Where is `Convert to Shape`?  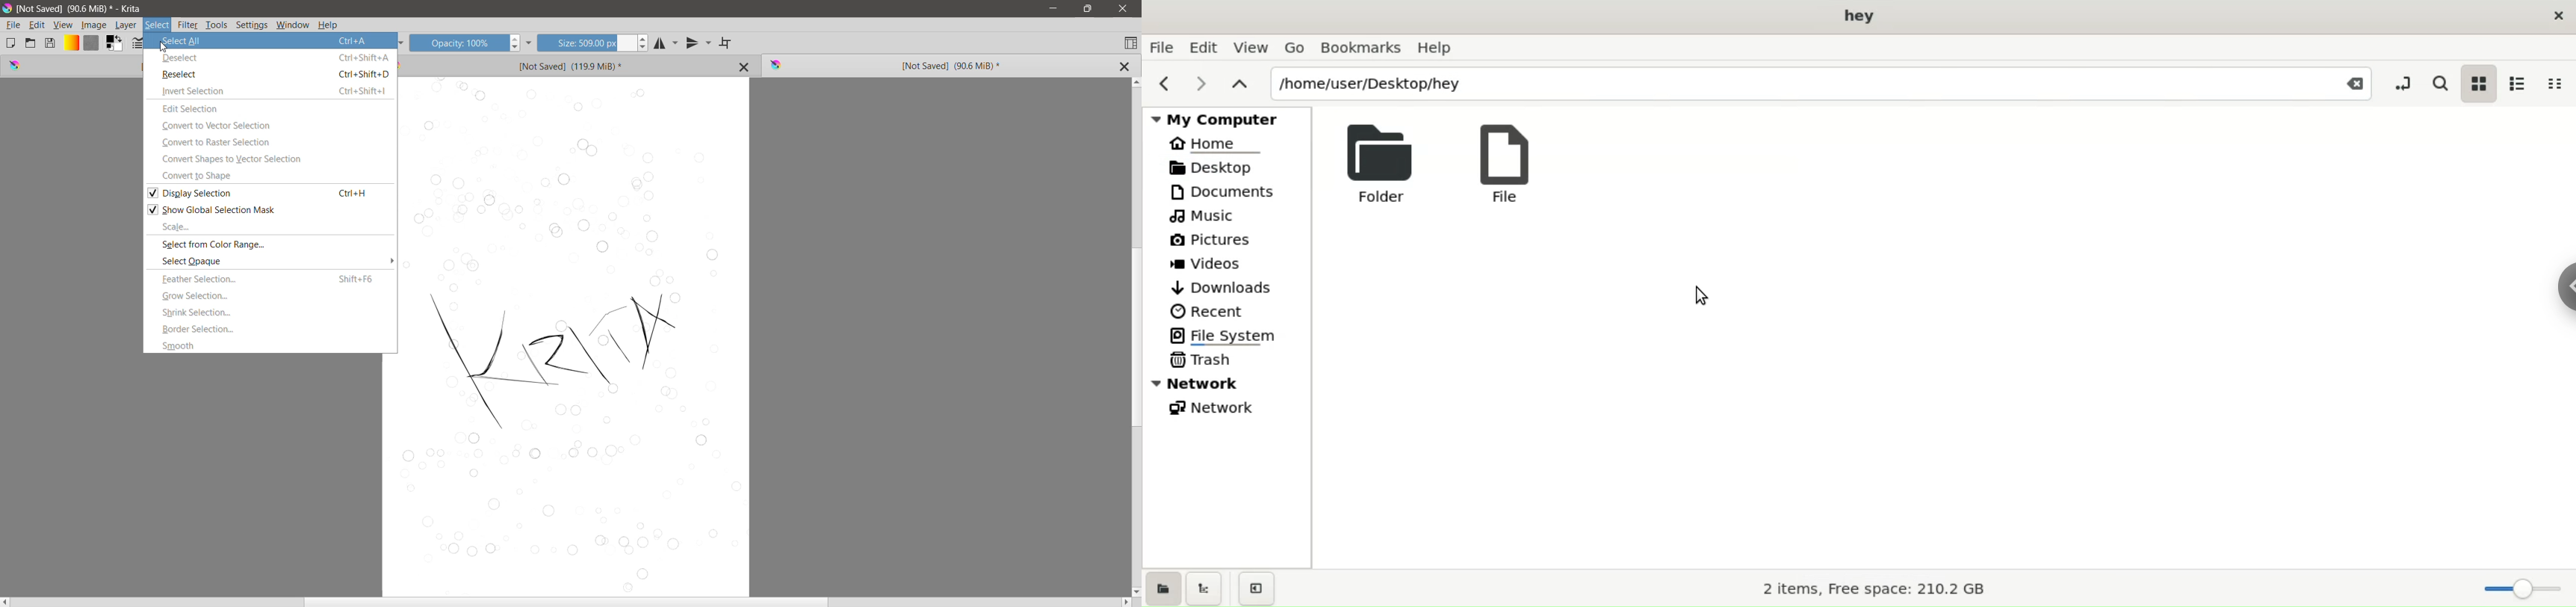 Convert to Shape is located at coordinates (270, 176).